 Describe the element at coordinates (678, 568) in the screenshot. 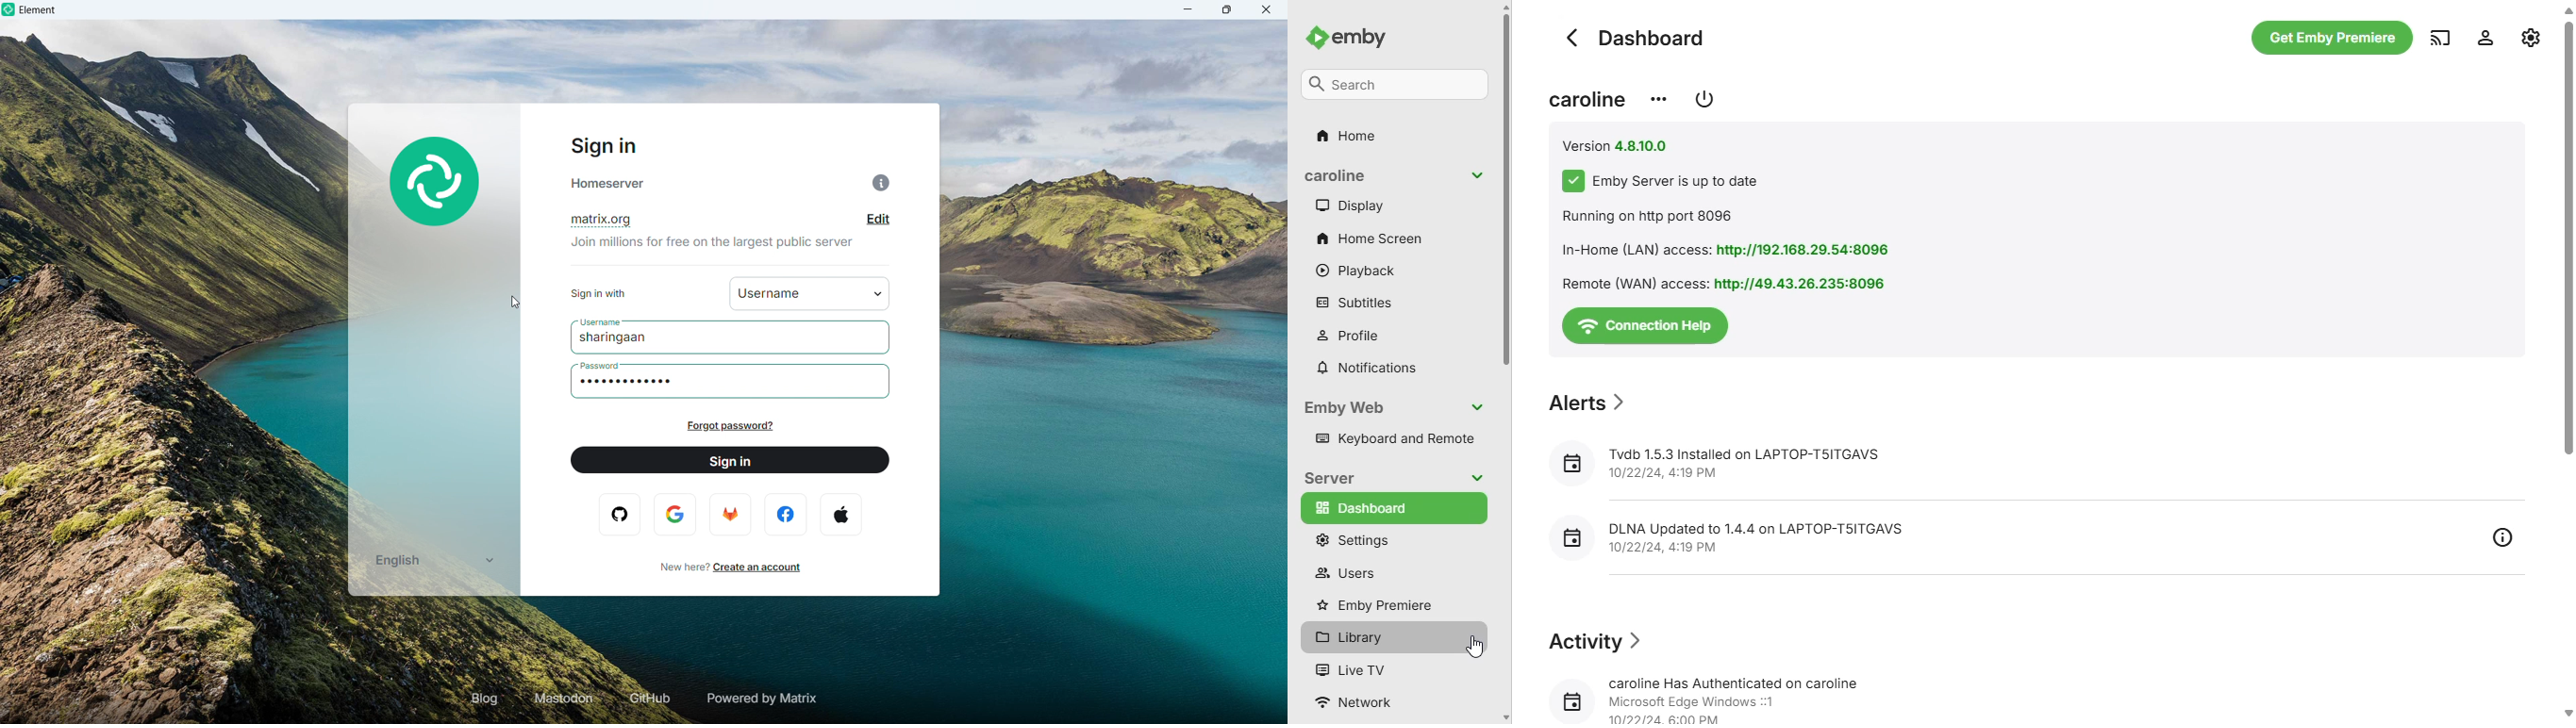

I see `new here` at that location.